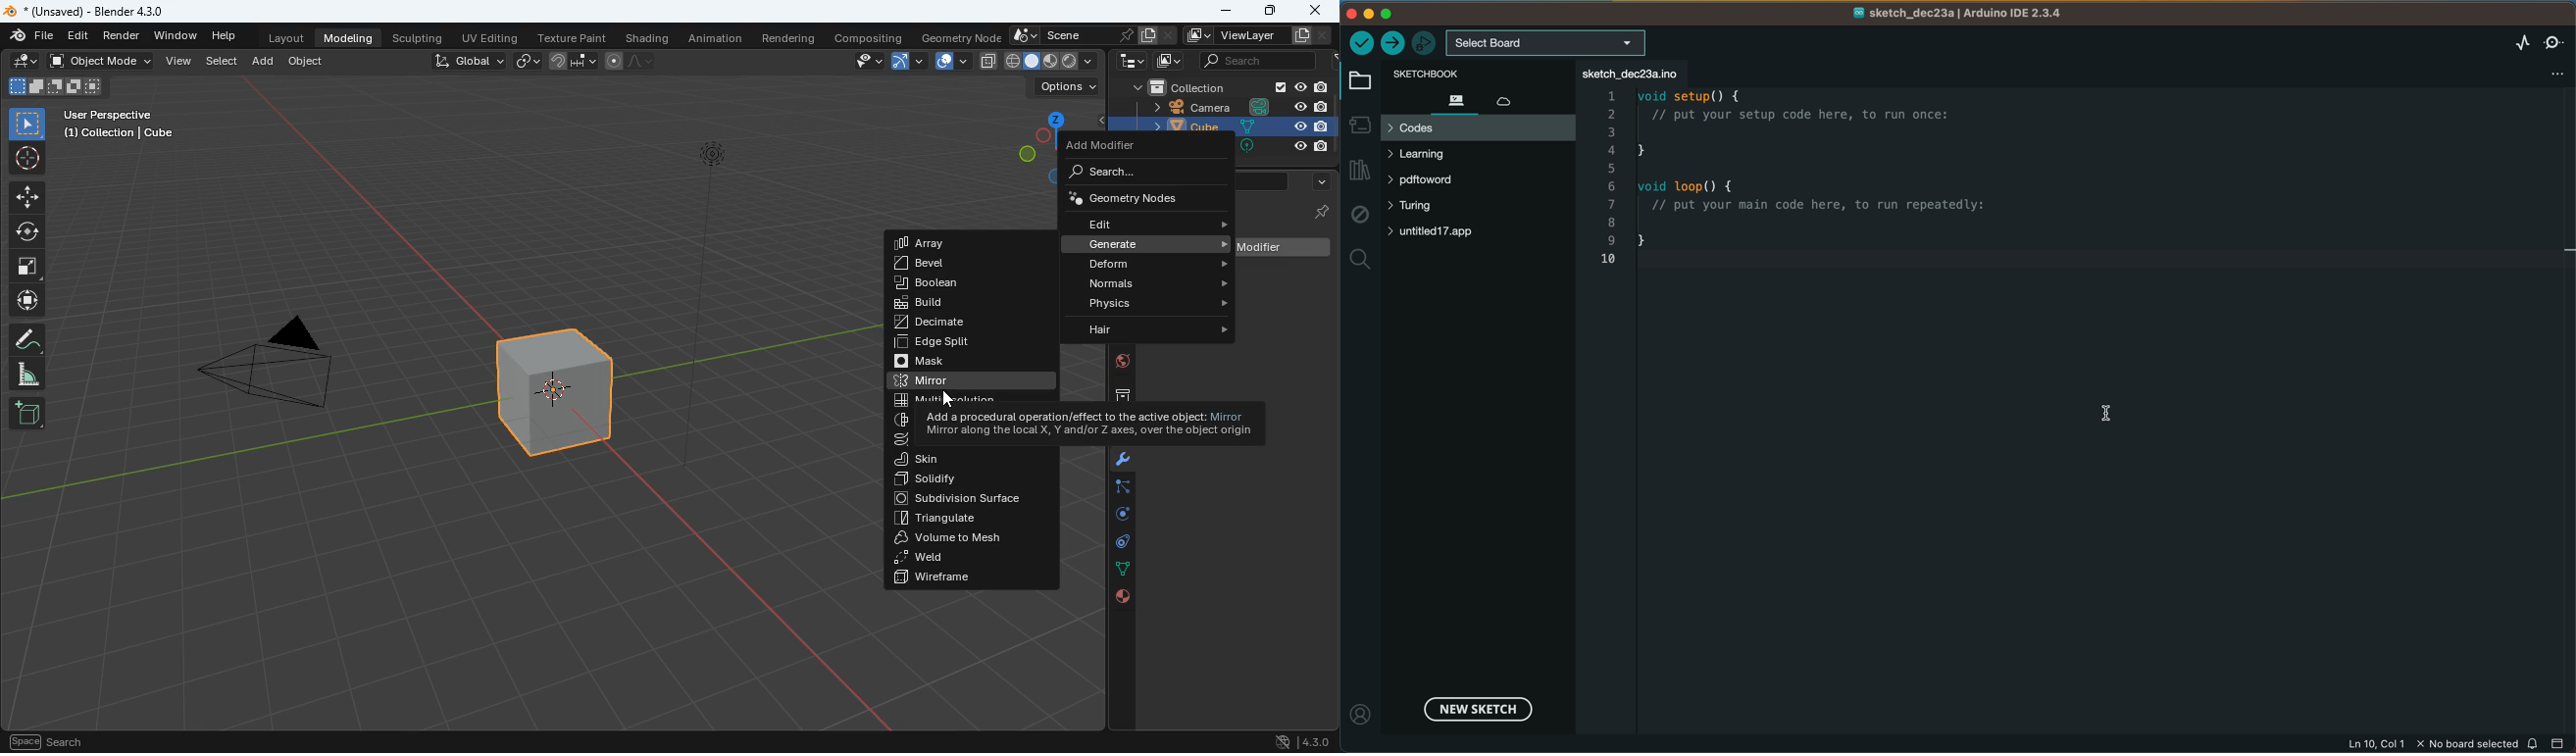 This screenshot has height=756, width=2576. What do you see at coordinates (1116, 363) in the screenshot?
I see `public` at bounding box center [1116, 363].